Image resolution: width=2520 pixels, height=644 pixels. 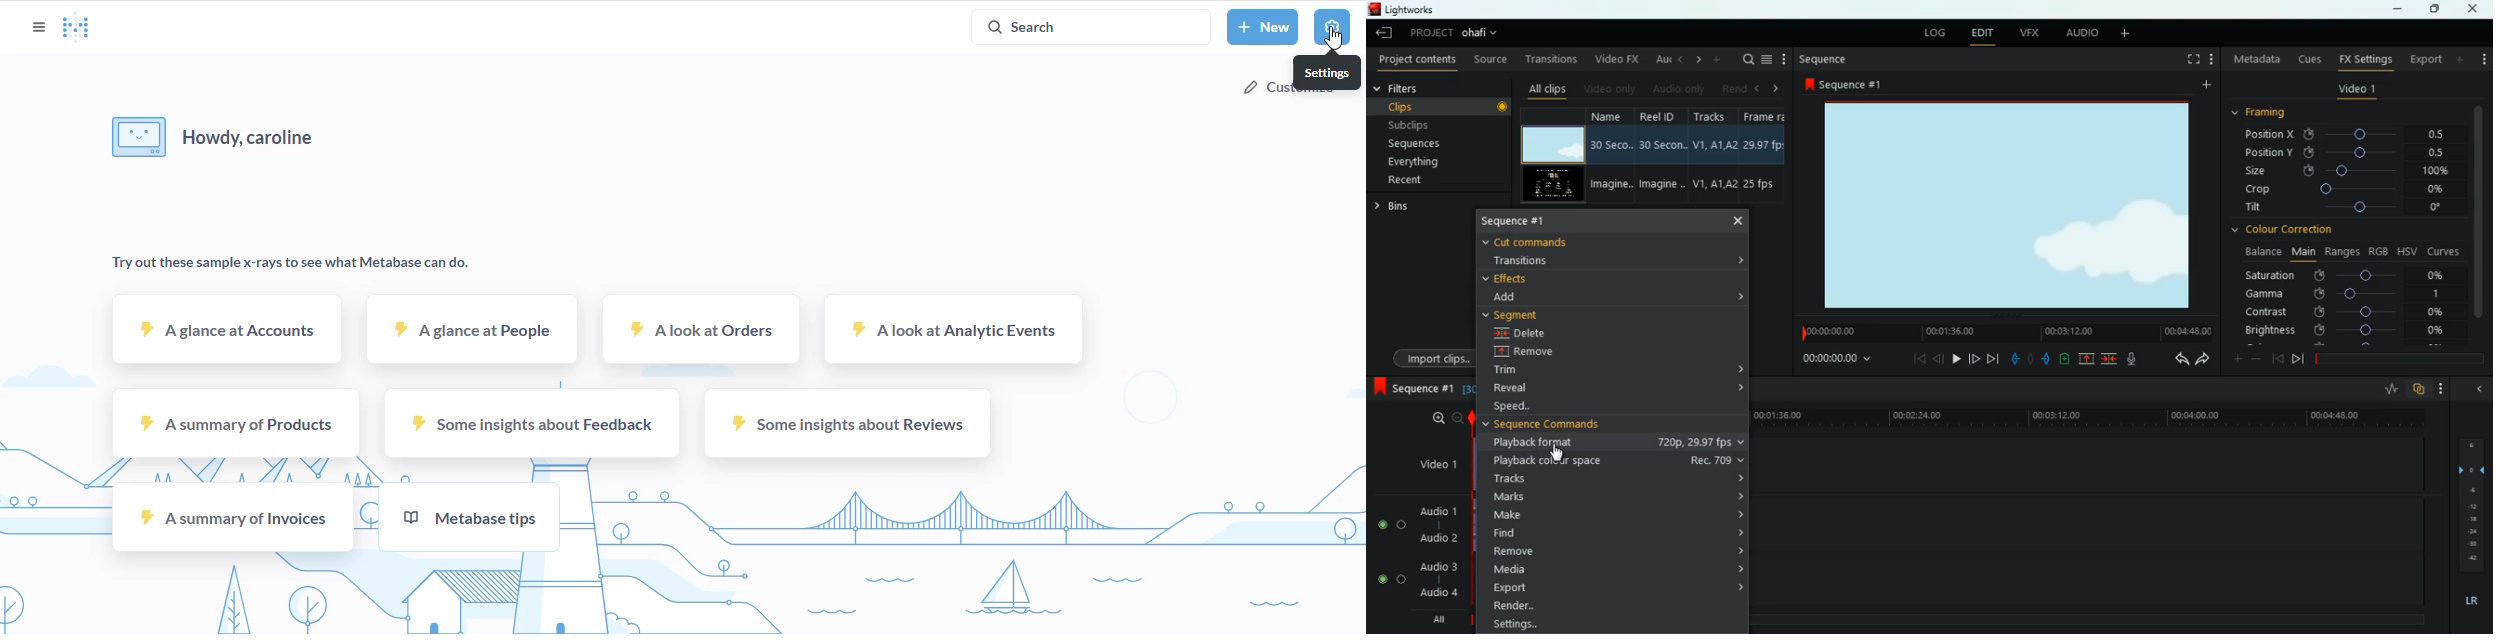 What do you see at coordinates (1456, 33) in the screenshot?
I see `project` at bounding box center [1456, 33].